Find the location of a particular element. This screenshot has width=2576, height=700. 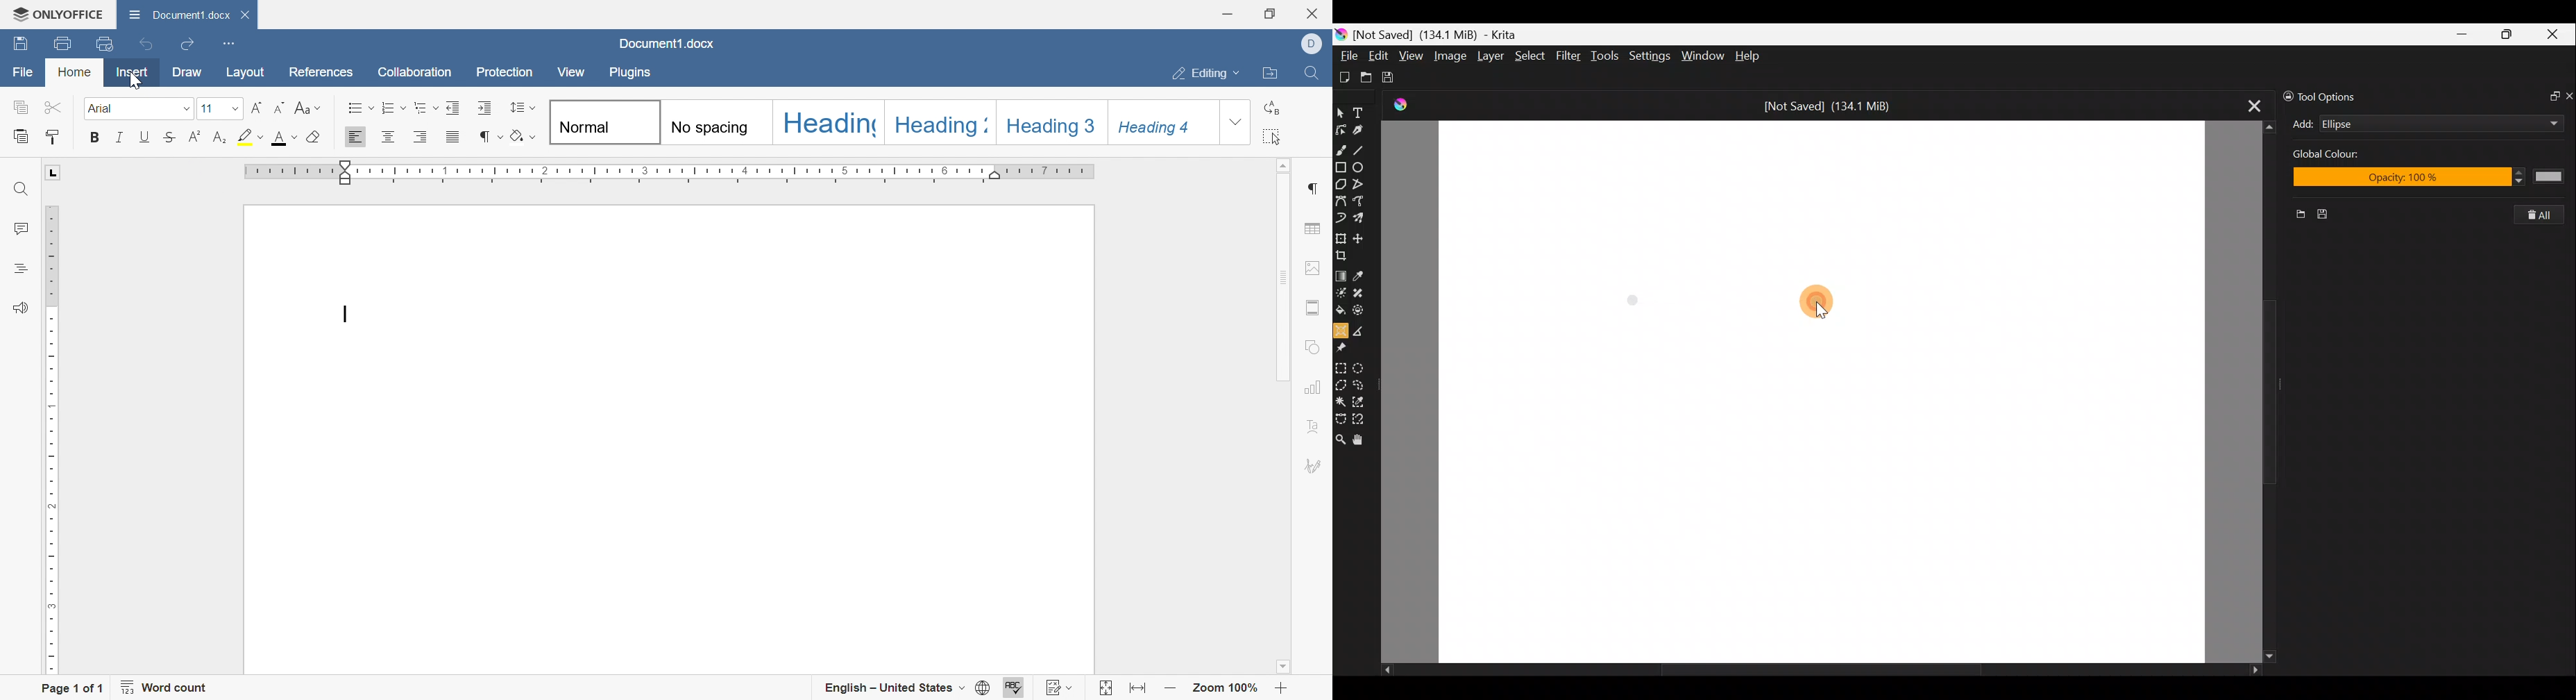

Close is located at coordinates (2555, 35).